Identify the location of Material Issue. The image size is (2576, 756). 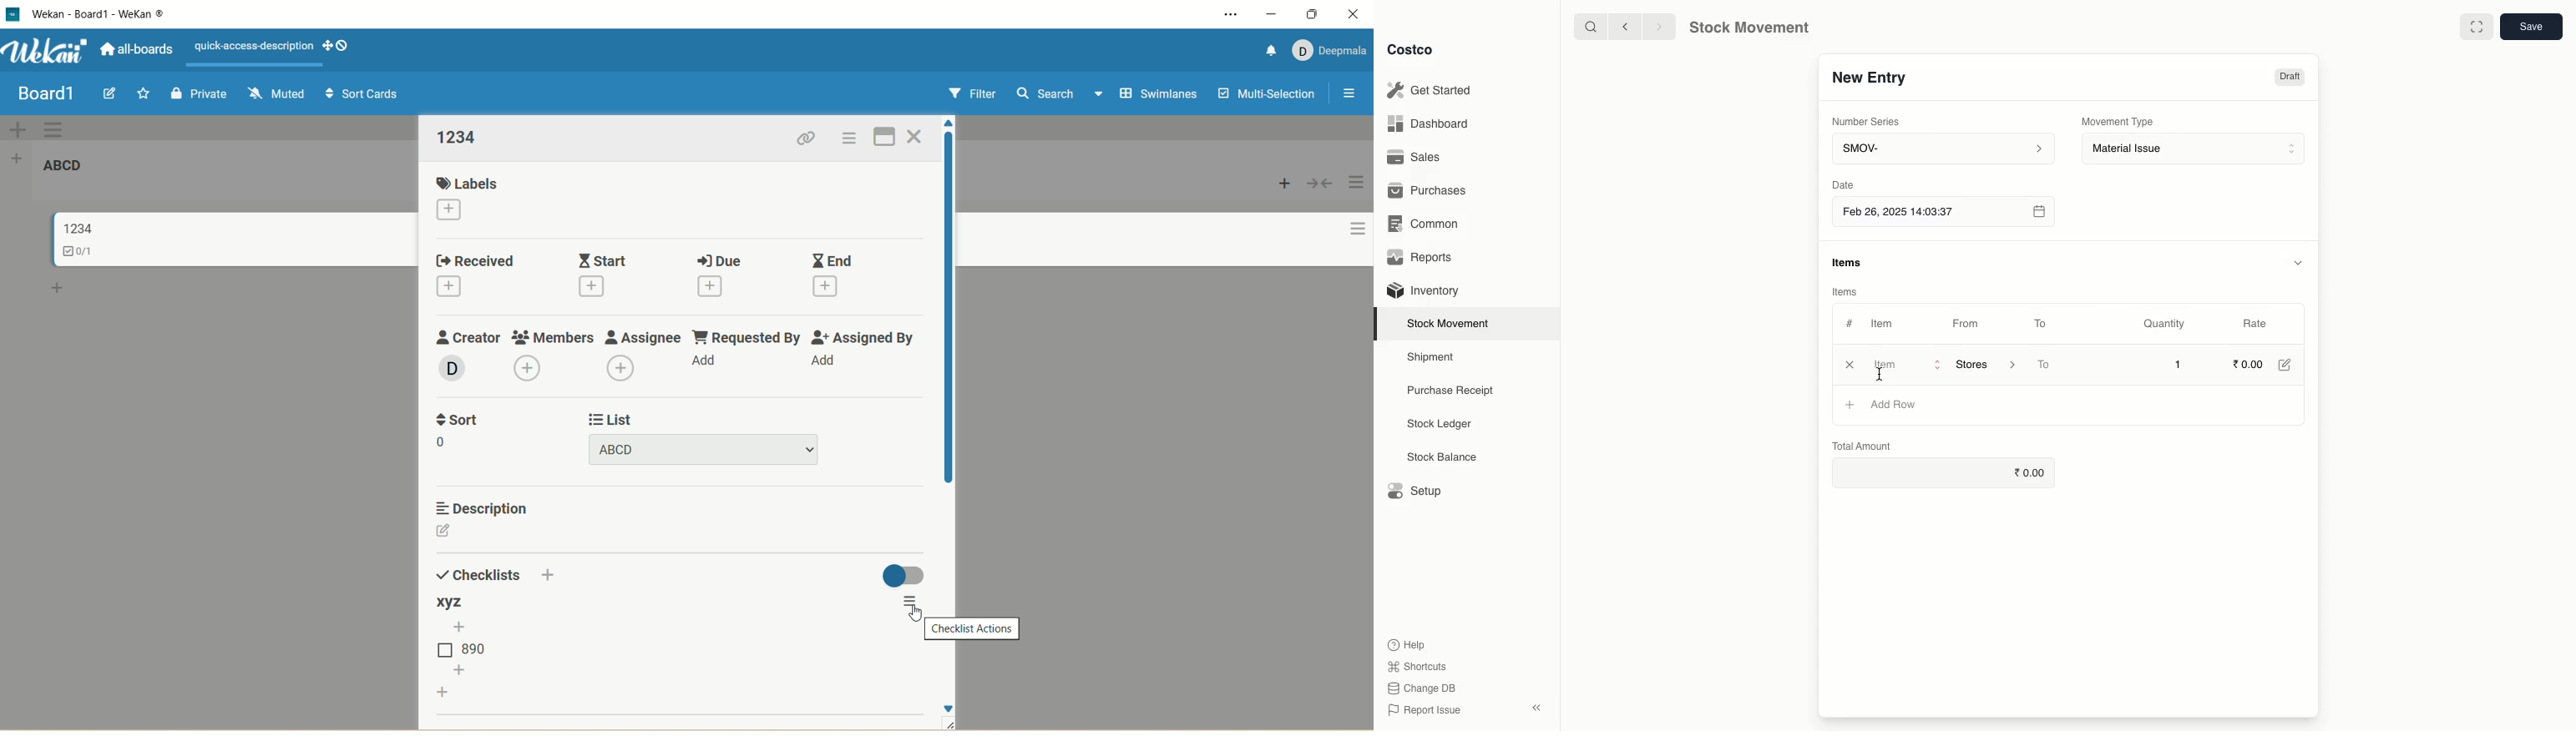
(2195, 149).